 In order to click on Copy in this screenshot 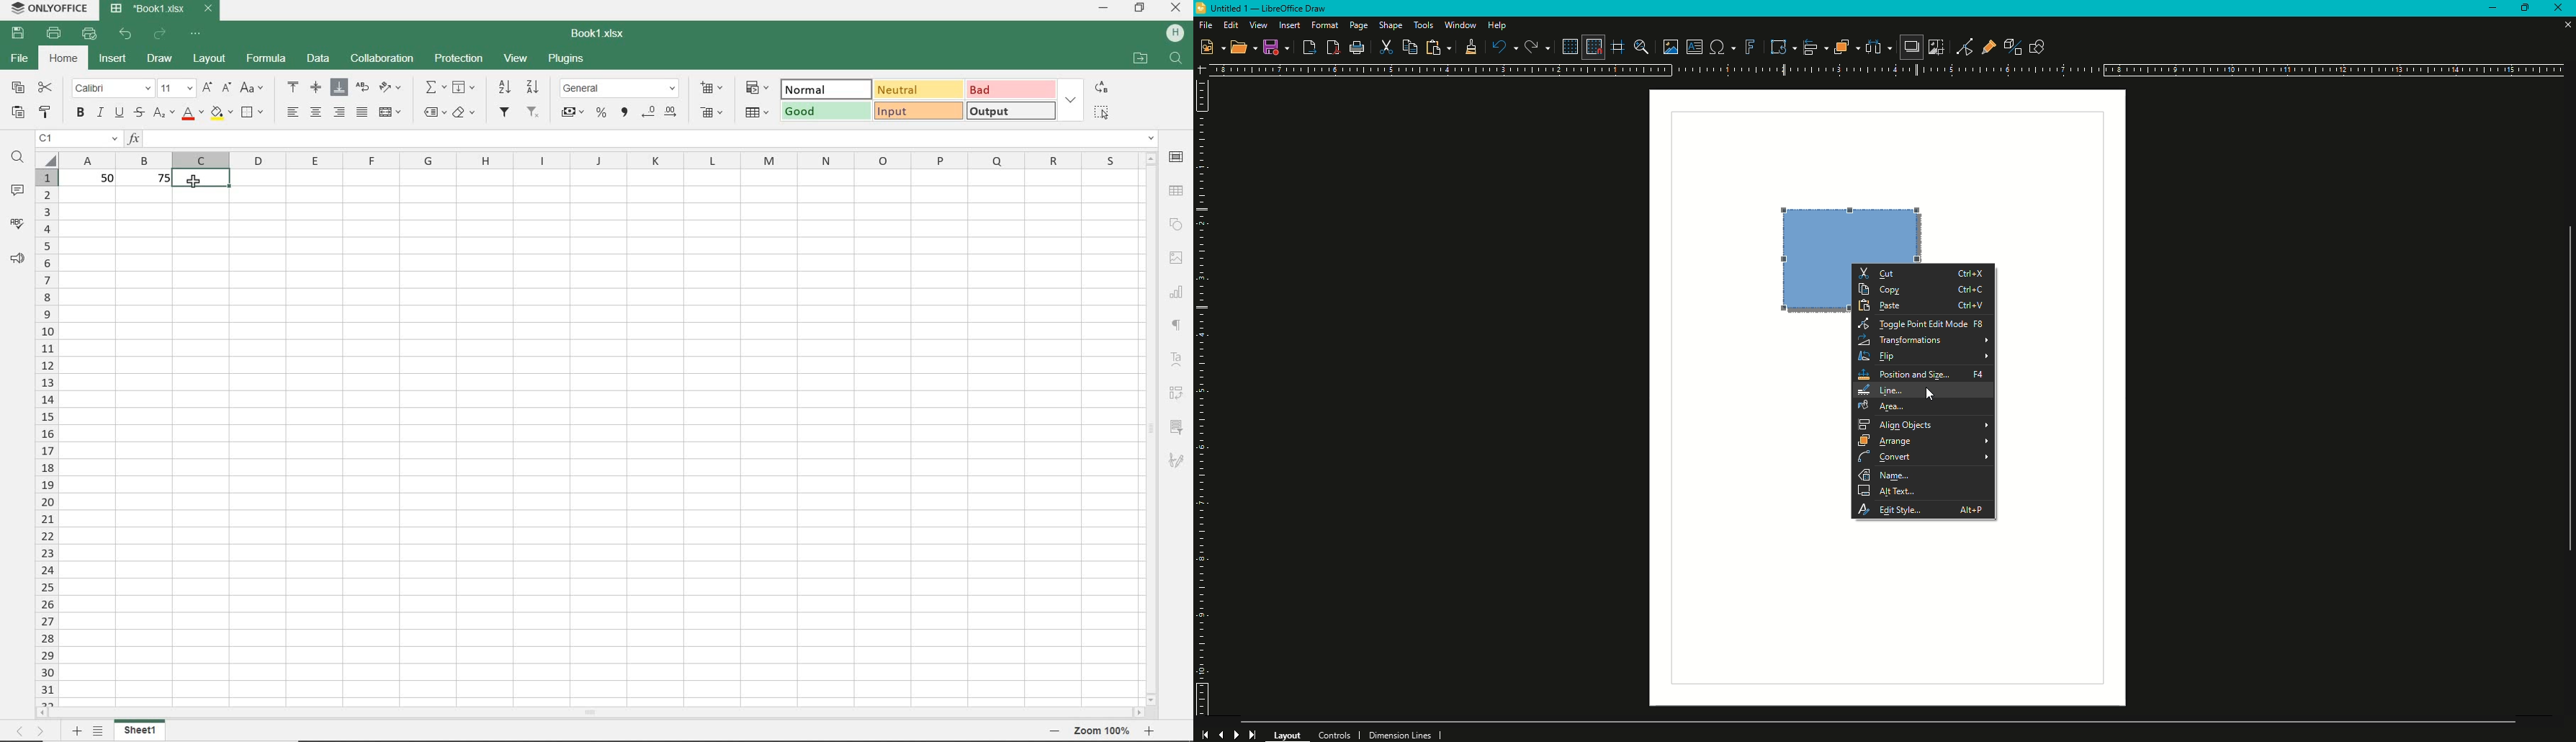, I will do `click(1925, 290)`.